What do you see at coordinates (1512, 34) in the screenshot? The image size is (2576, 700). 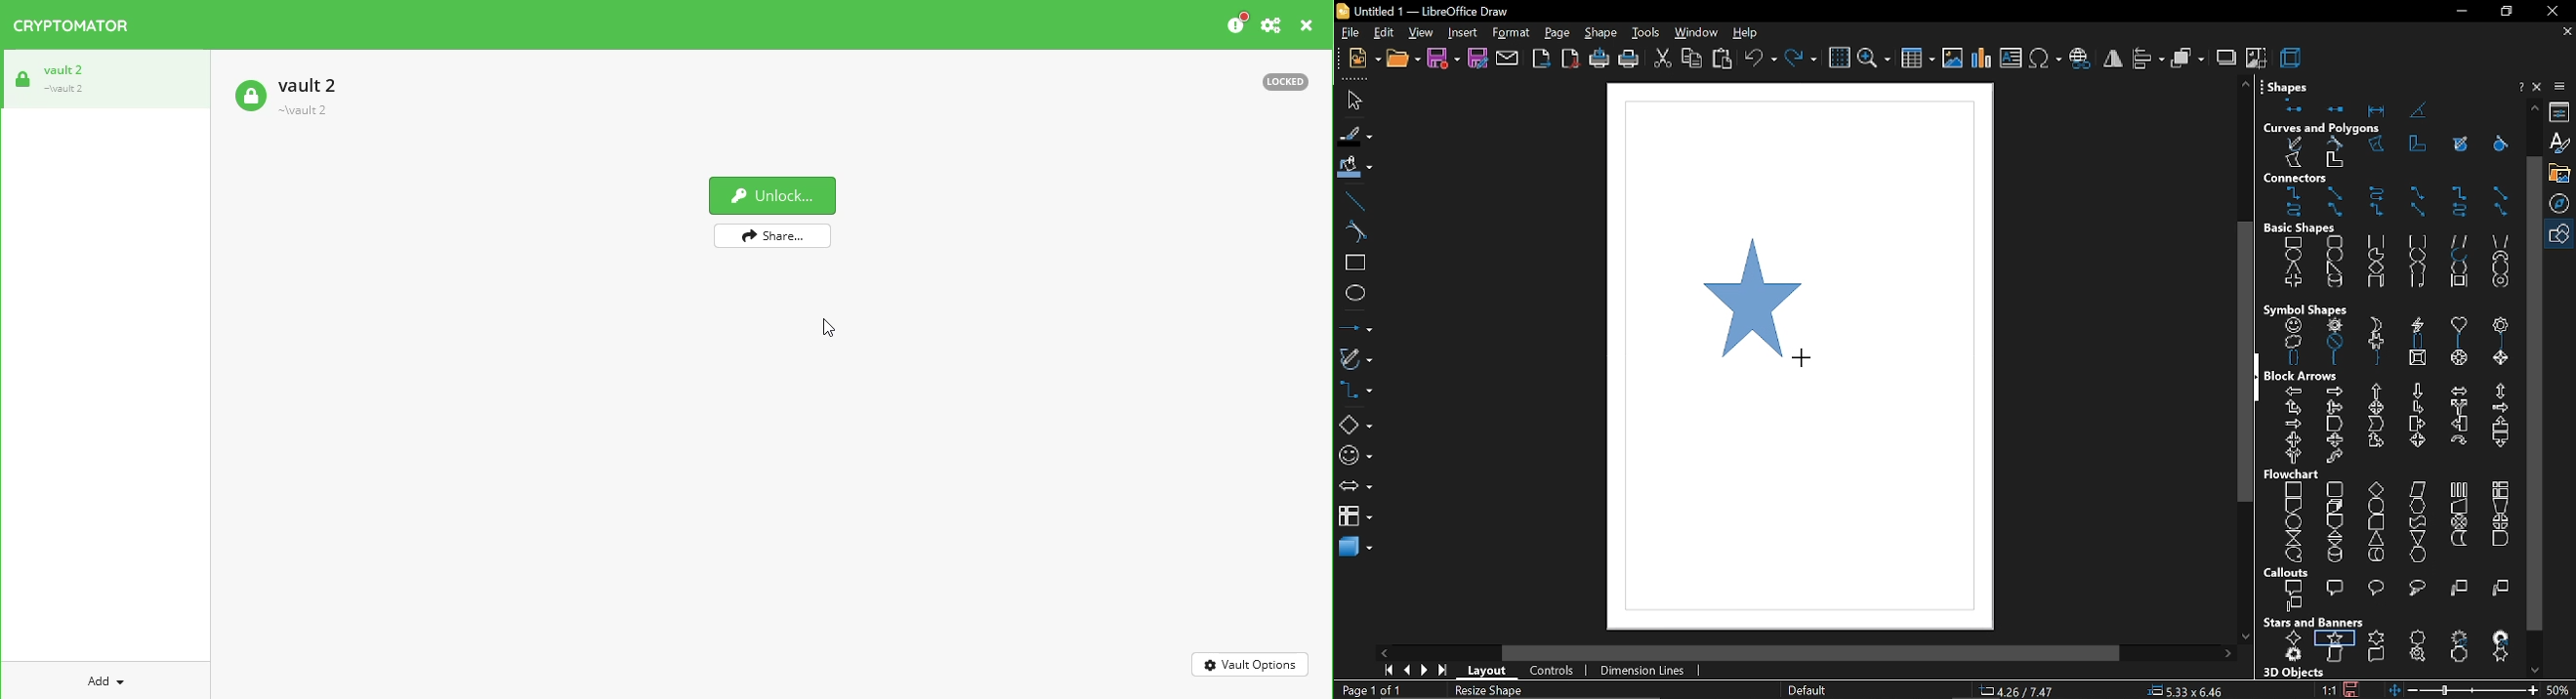 I see `format` at bounding box center [1512, 34].